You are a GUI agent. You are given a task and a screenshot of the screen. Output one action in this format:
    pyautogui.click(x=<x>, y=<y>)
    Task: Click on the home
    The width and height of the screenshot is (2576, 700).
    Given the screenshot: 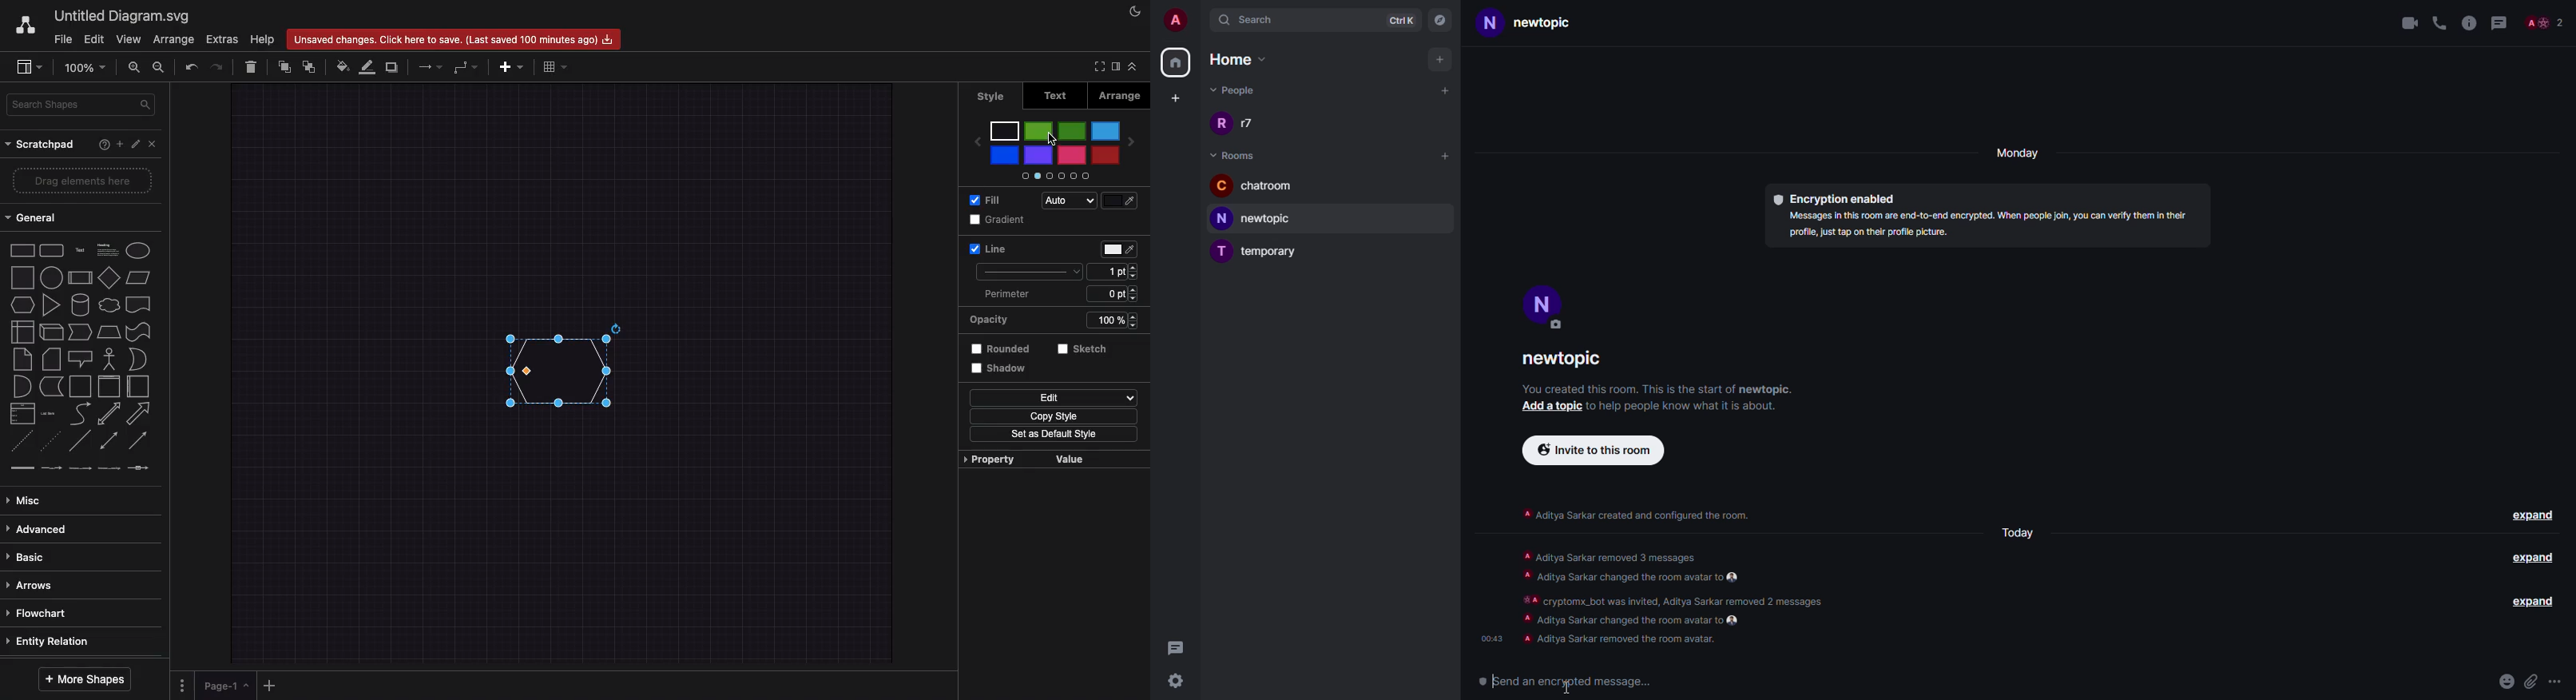 What is the action you would take?
    pyautogui.click(x=1175, y=63)
    